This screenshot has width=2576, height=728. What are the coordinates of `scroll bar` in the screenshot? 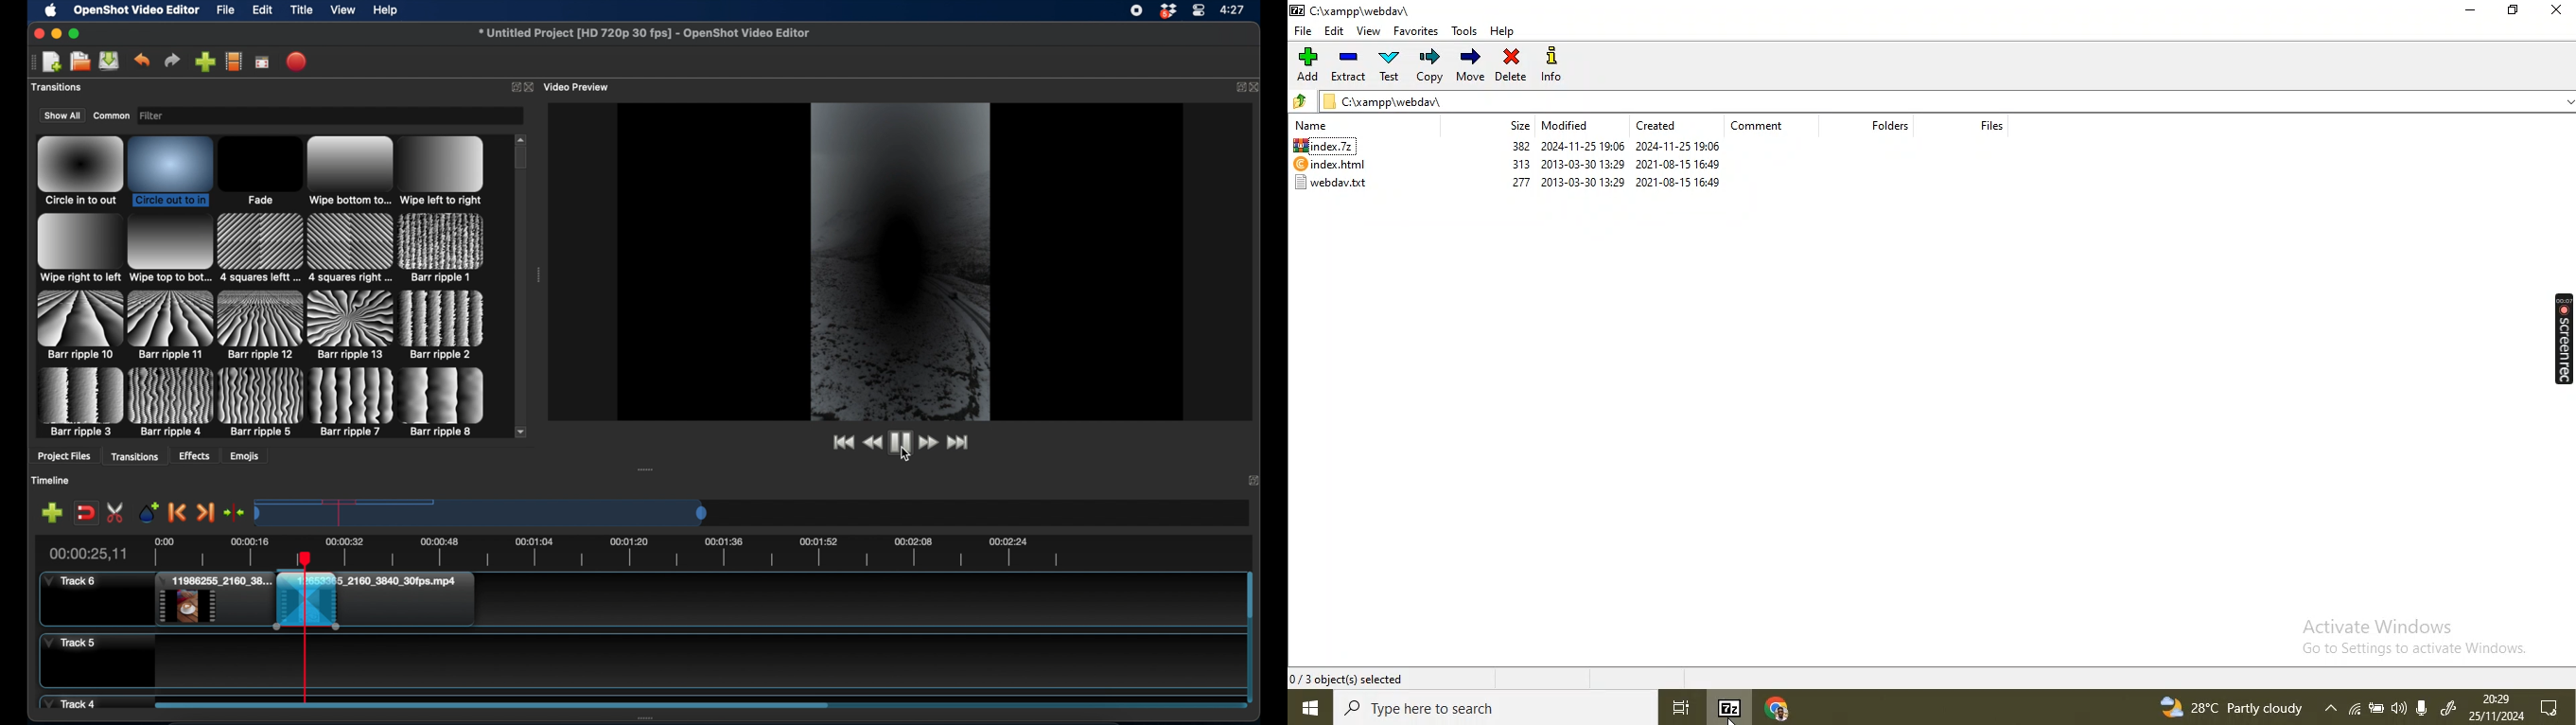 It's located at (491, 704).